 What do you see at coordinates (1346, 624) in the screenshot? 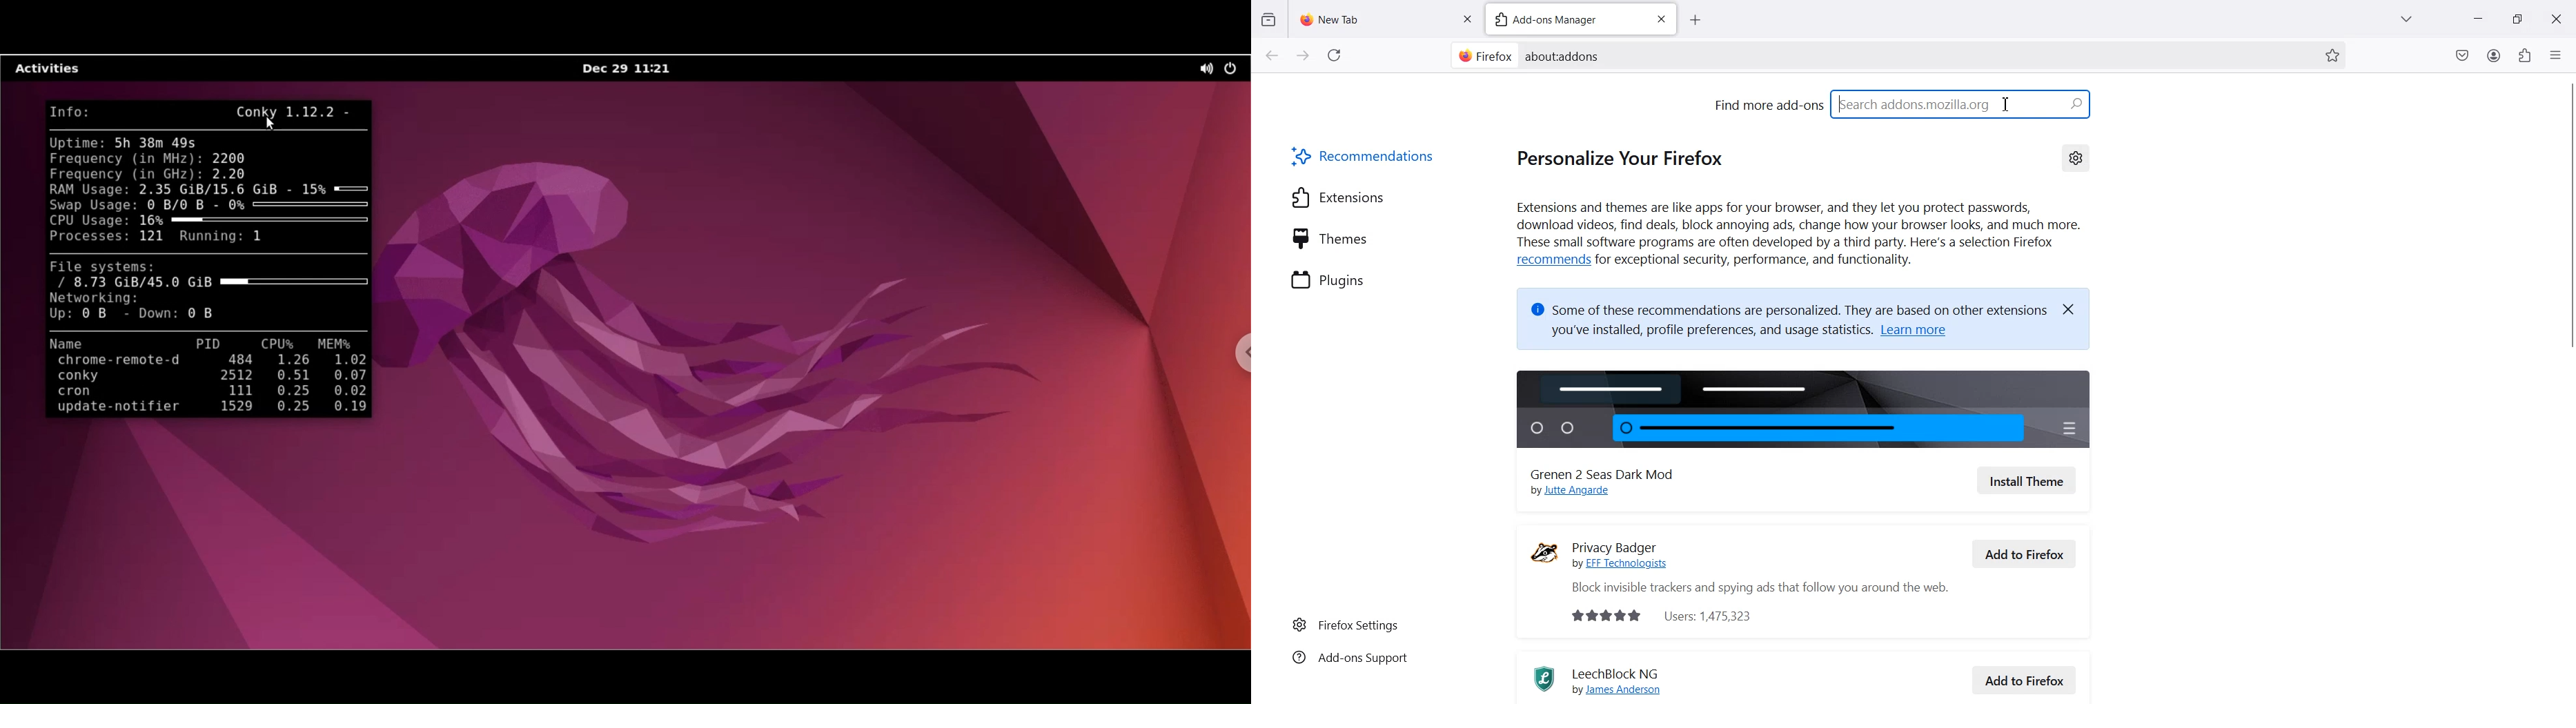
I see `Firefox Settings` at bounding box center [1346, 624].